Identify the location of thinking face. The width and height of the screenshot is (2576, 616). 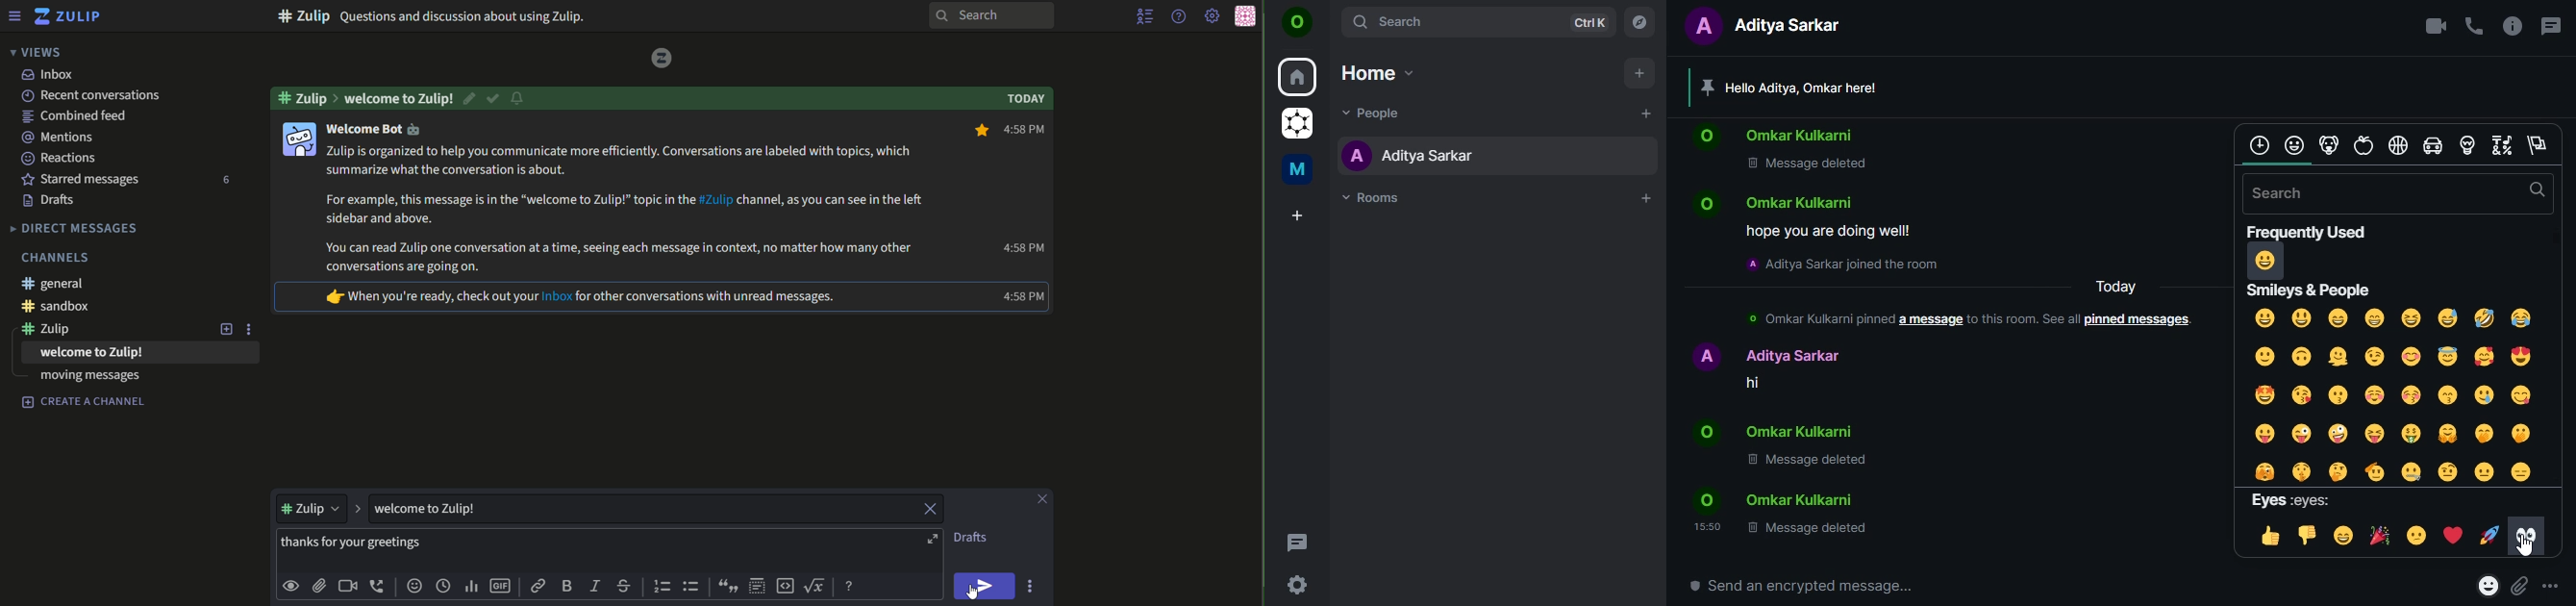
(2336, 472).